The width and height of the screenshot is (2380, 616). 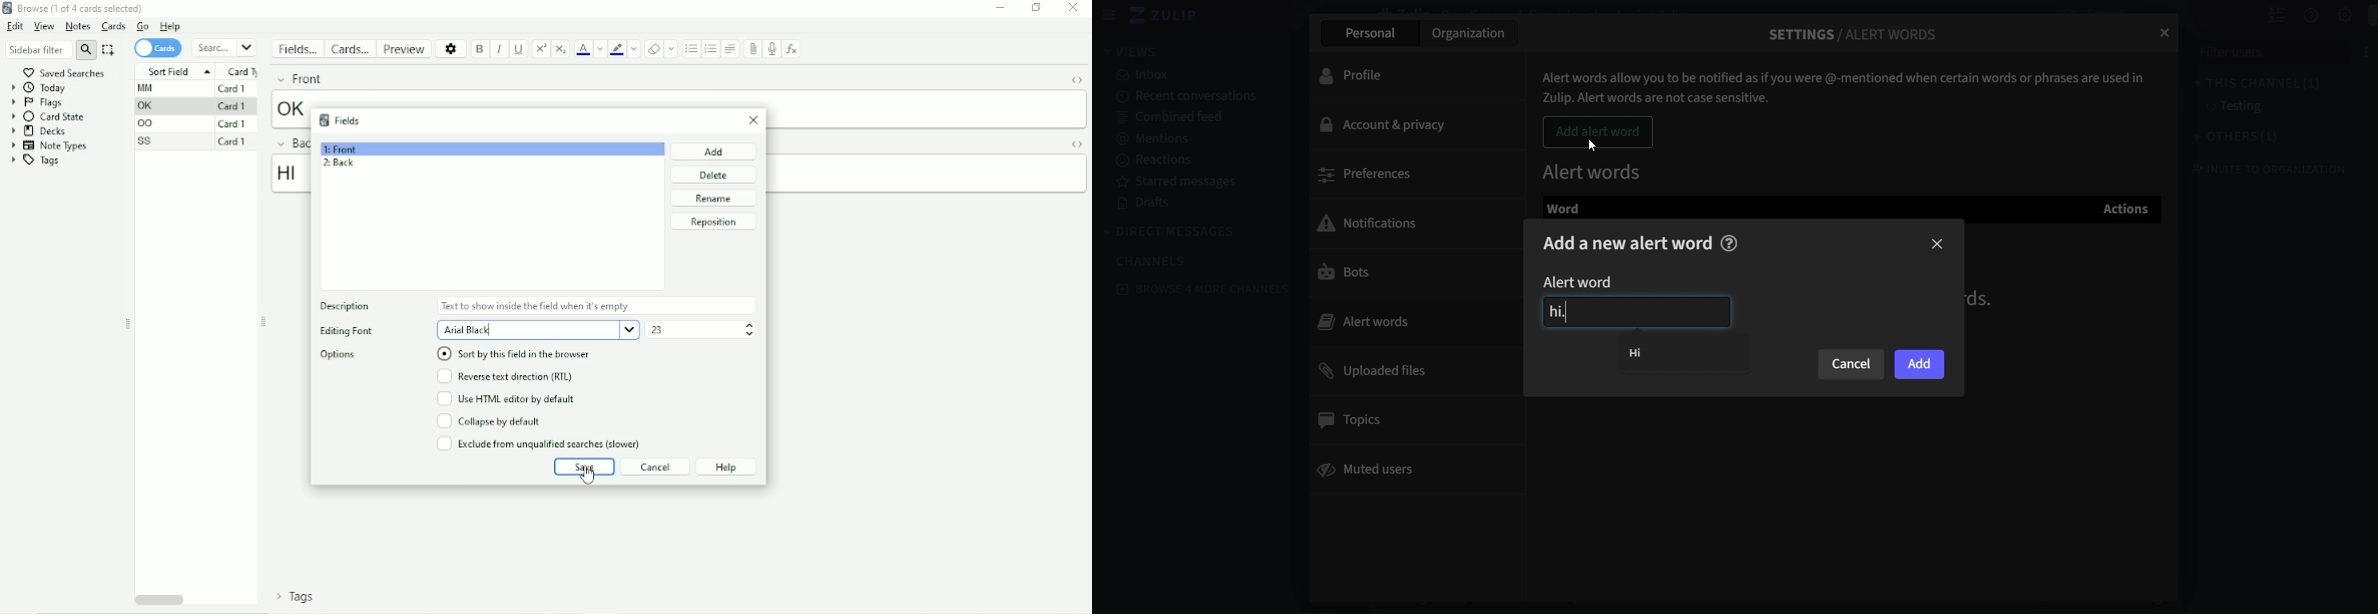 I want to click on Flags, so click(x=37, y=103).